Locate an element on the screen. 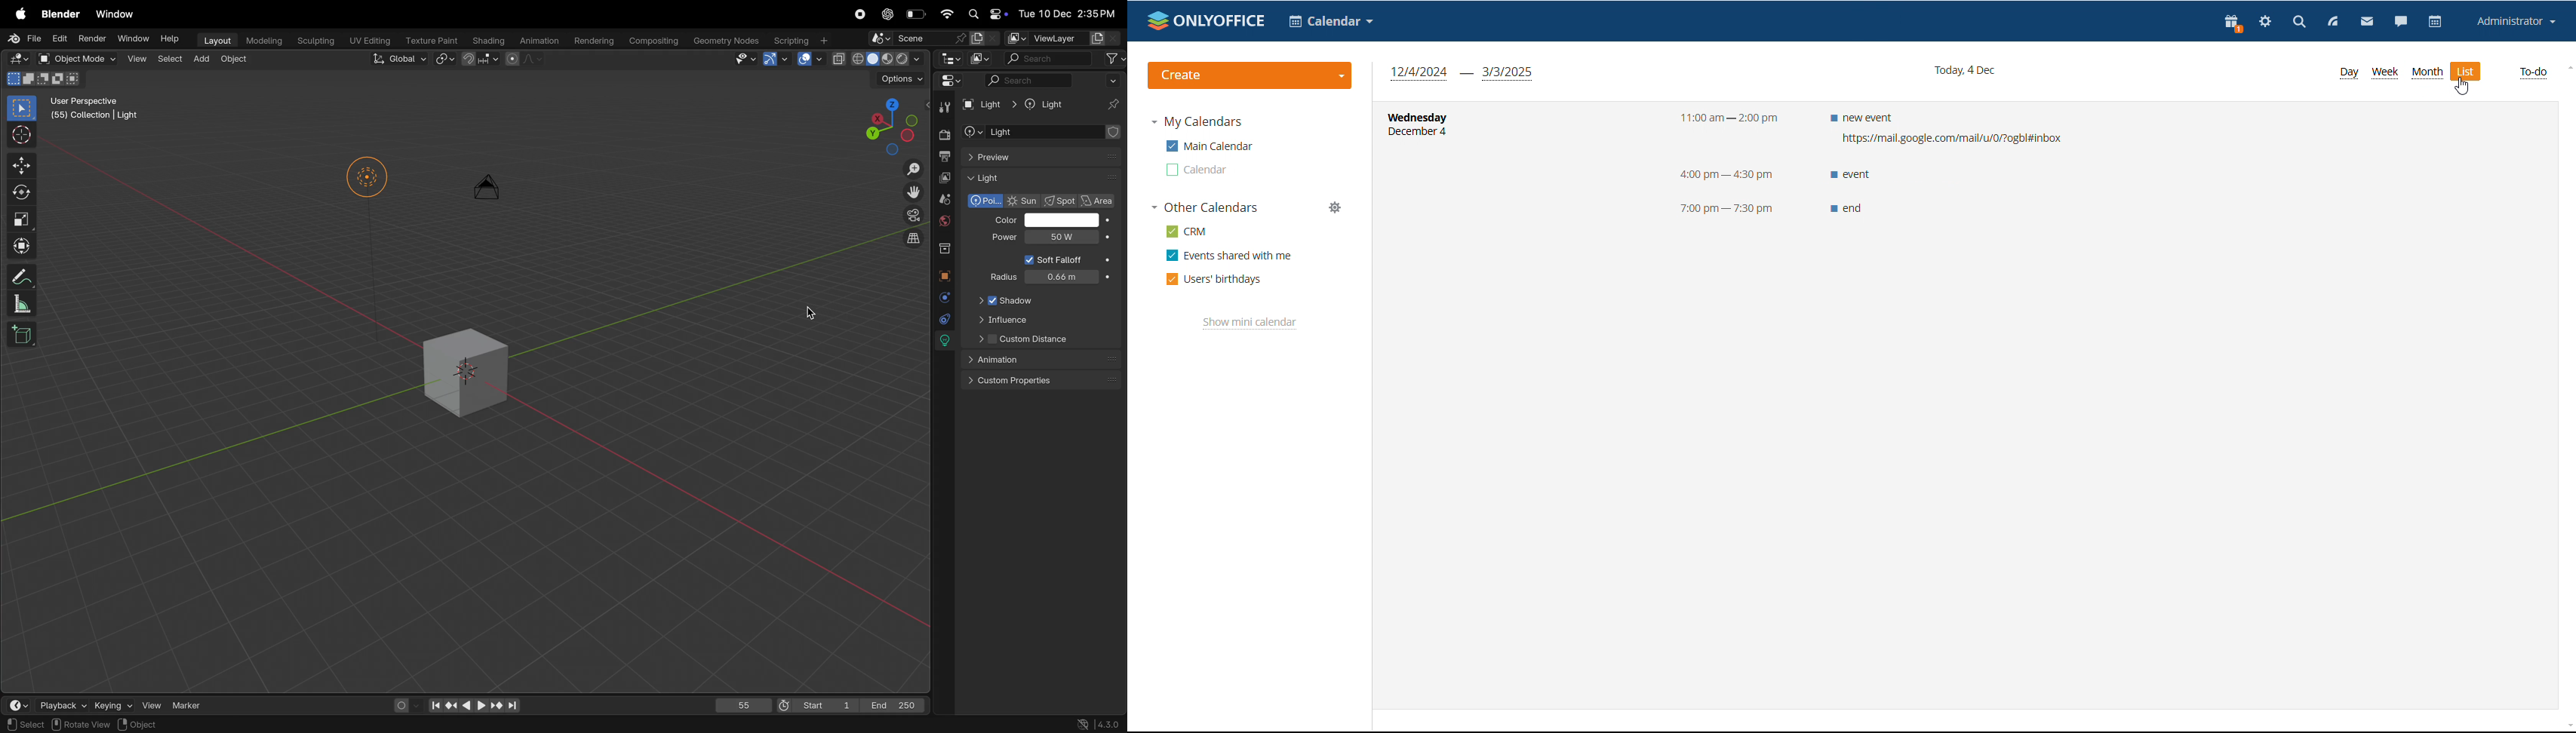 The width and height of the screenshot is (2576, 756). viewpoint is located at coordinates (883, 125).